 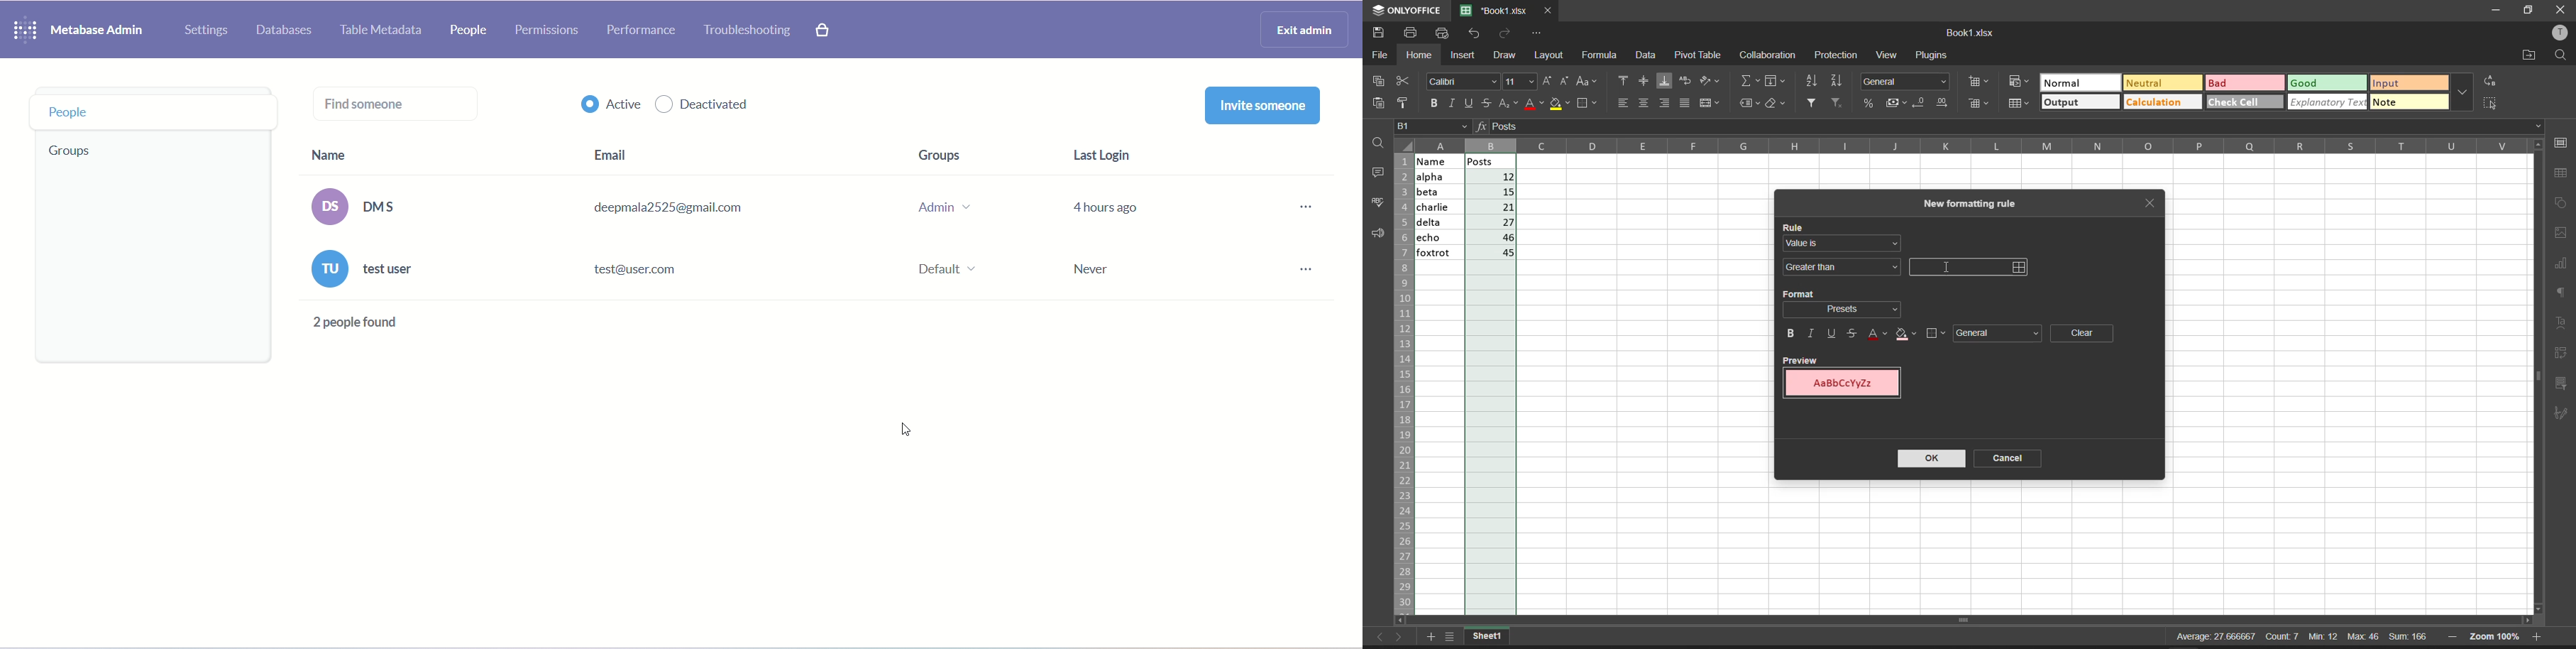 What do you see at coordinates (2389, 102) in the screenshot?
I see `note` at bounding box center [2389, 102].